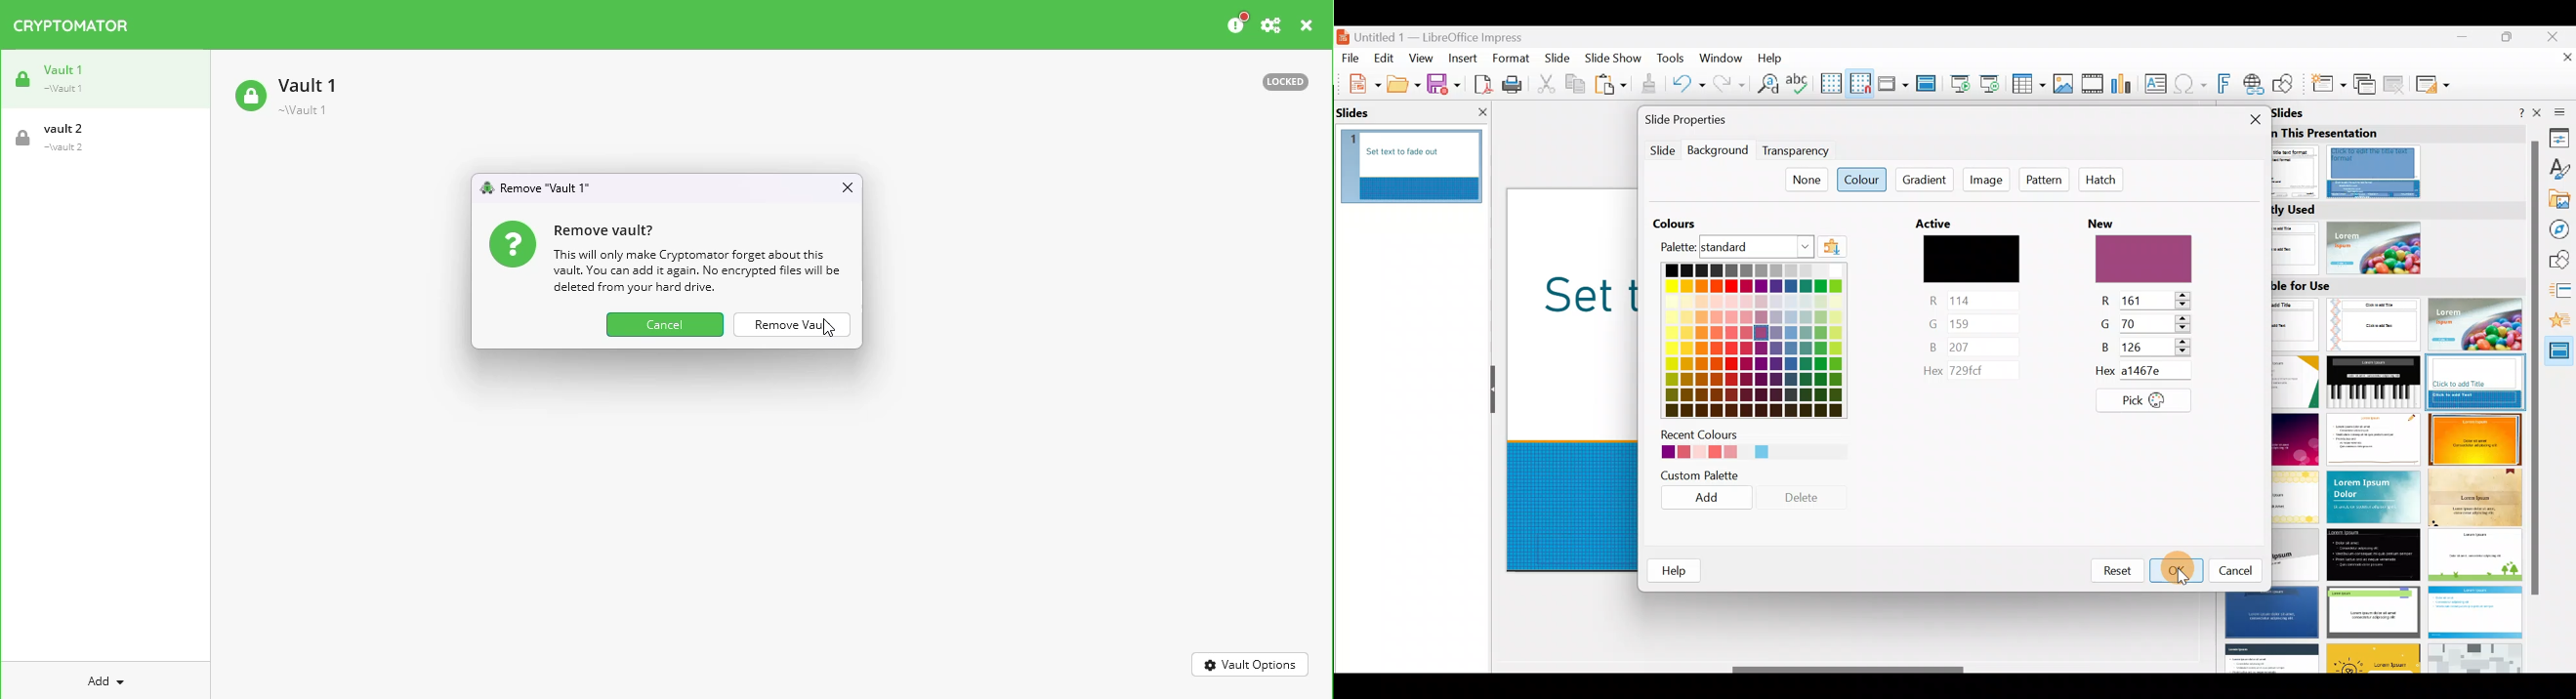  I want to click on Insert, so click(1462, 58).